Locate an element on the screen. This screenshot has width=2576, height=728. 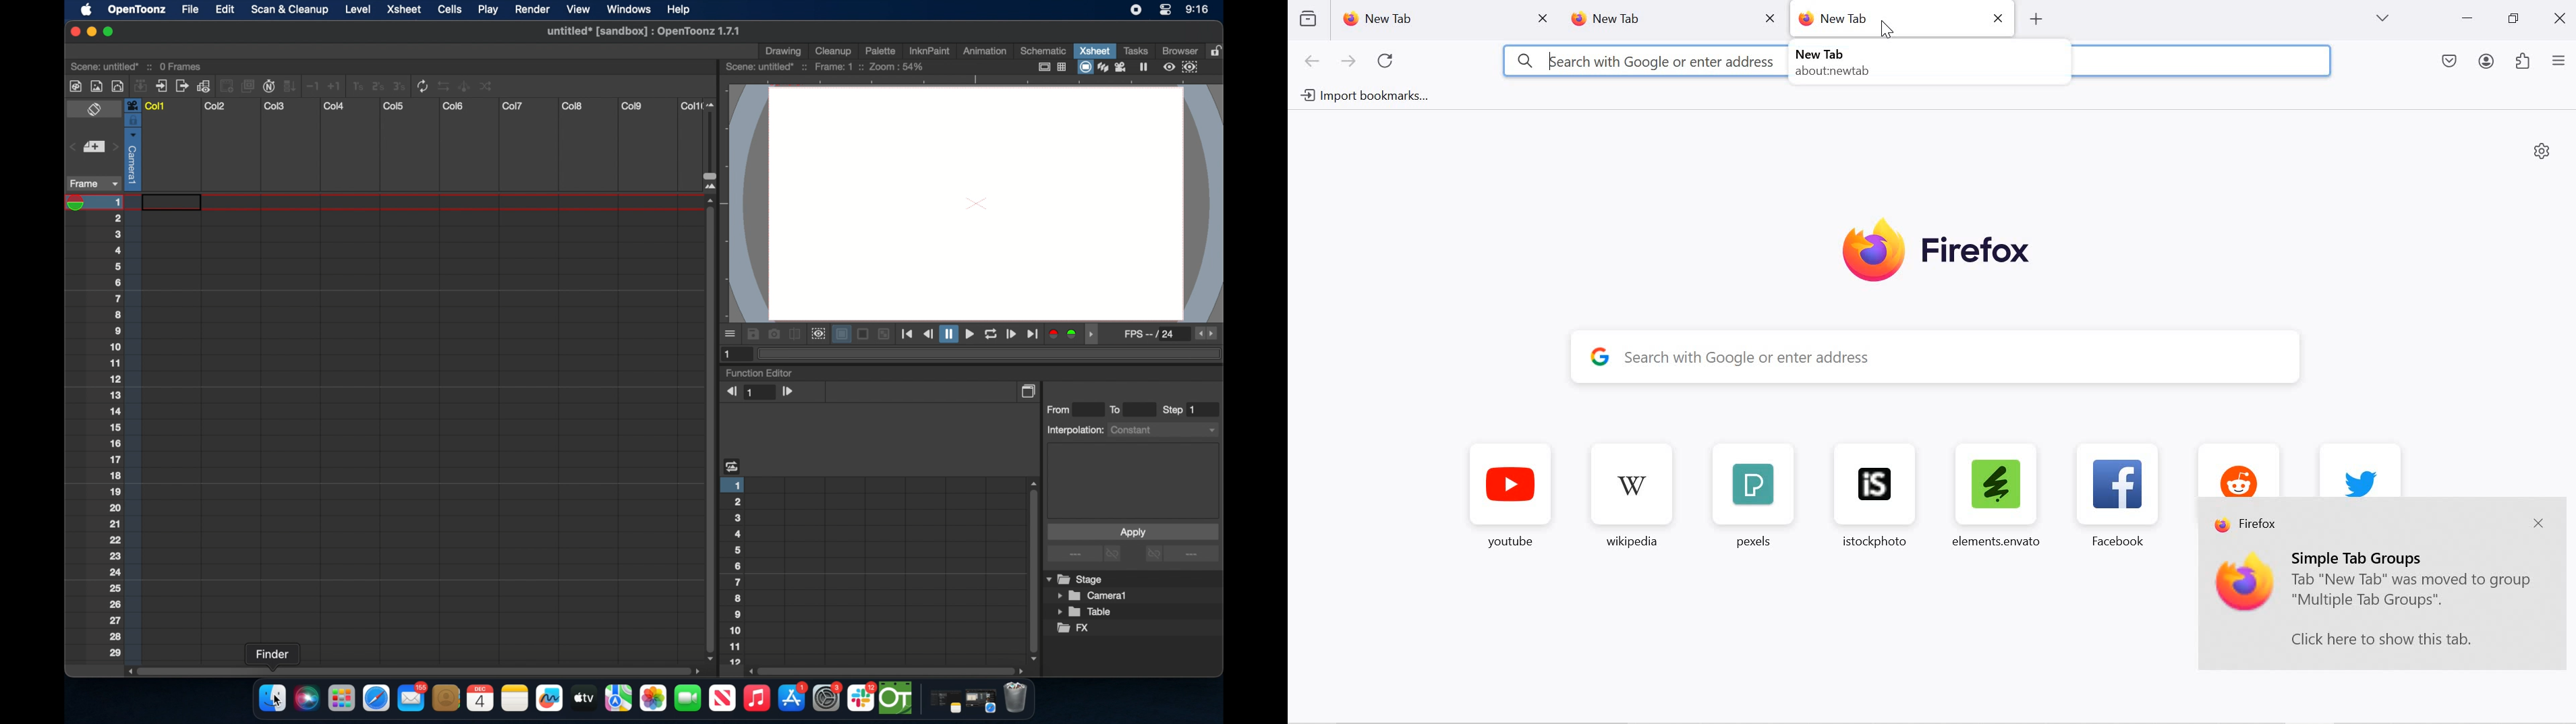
launchpad is located at coordinates (341, 700).